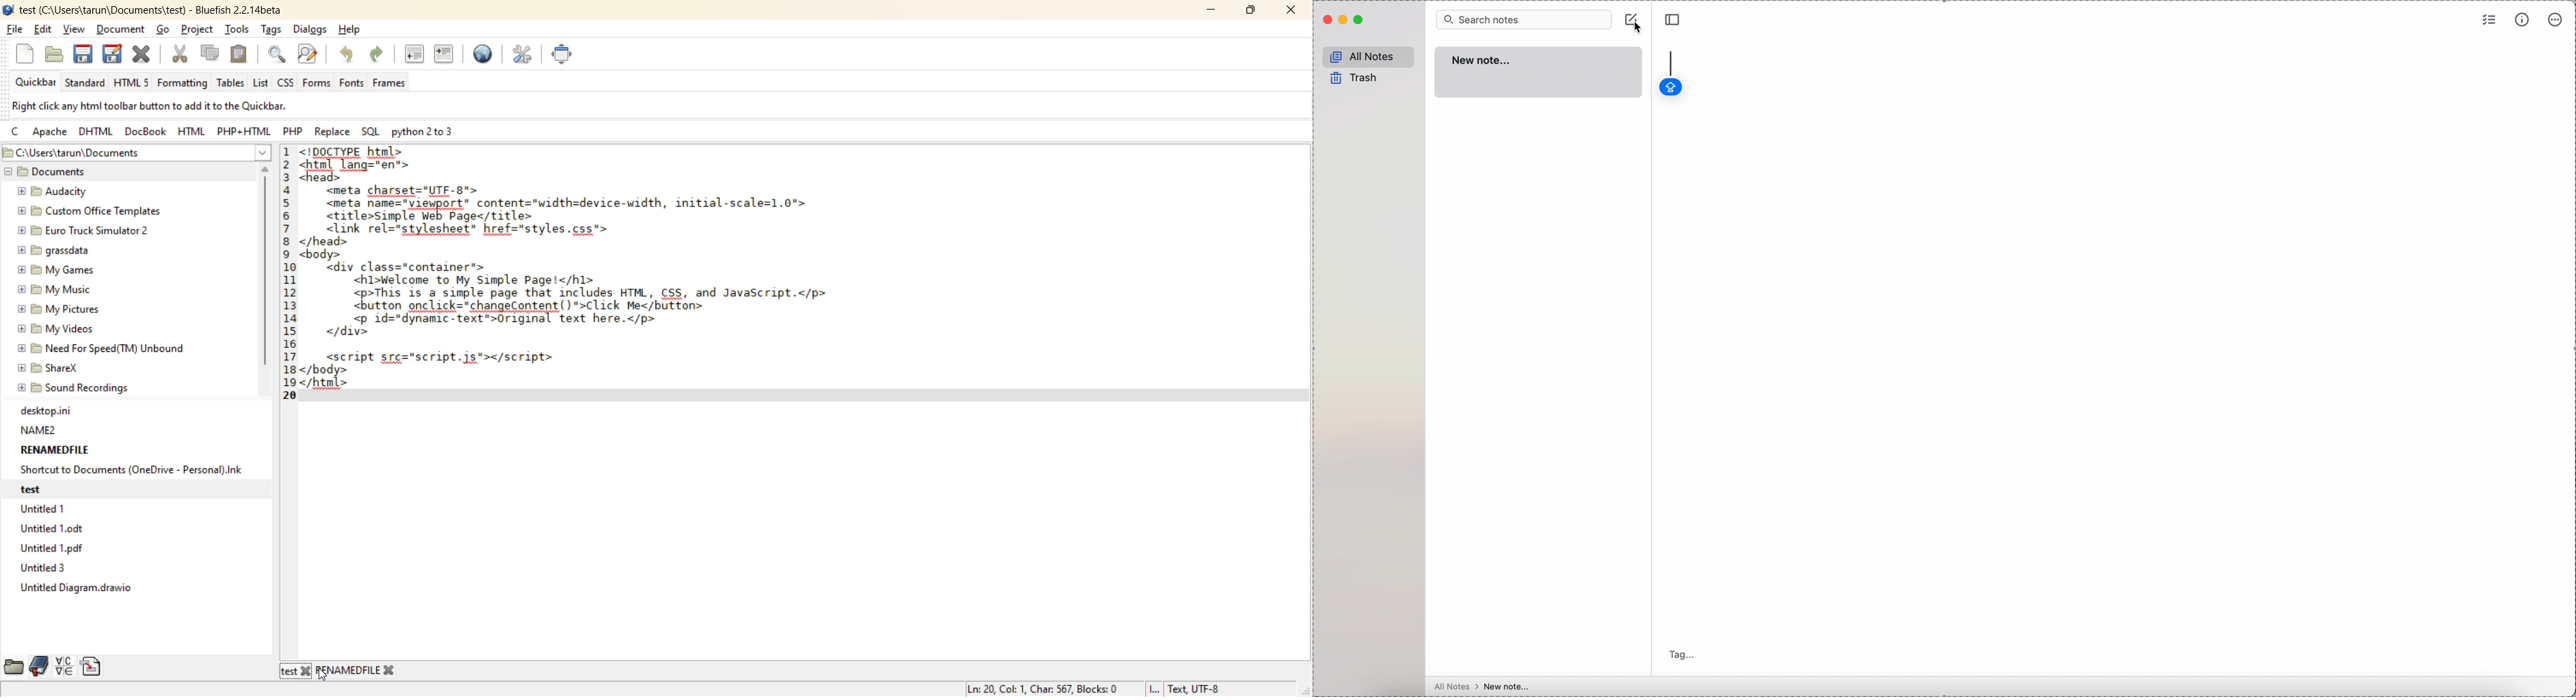 The image size is (2576, 700). What do you see at coordinates (49, 134) in the screenshot?
I see `apache` at bounding box center [49, 134].